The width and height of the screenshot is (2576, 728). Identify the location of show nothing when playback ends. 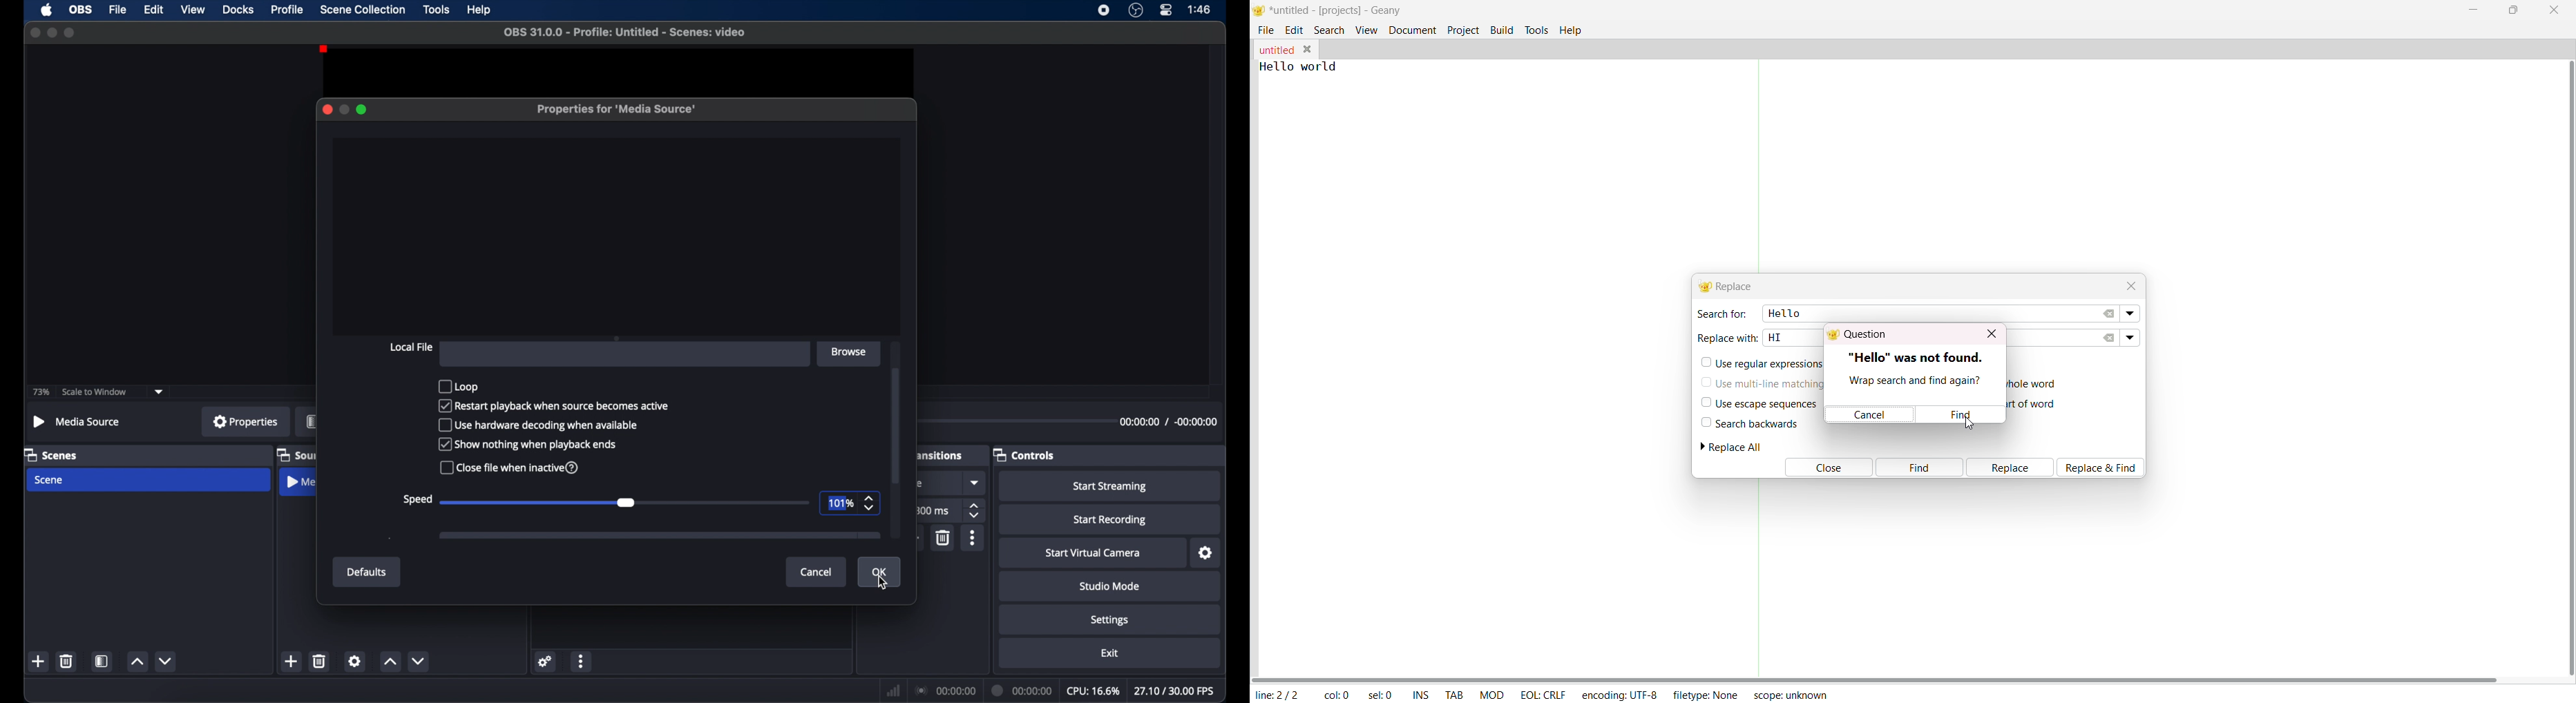
(527, 445).